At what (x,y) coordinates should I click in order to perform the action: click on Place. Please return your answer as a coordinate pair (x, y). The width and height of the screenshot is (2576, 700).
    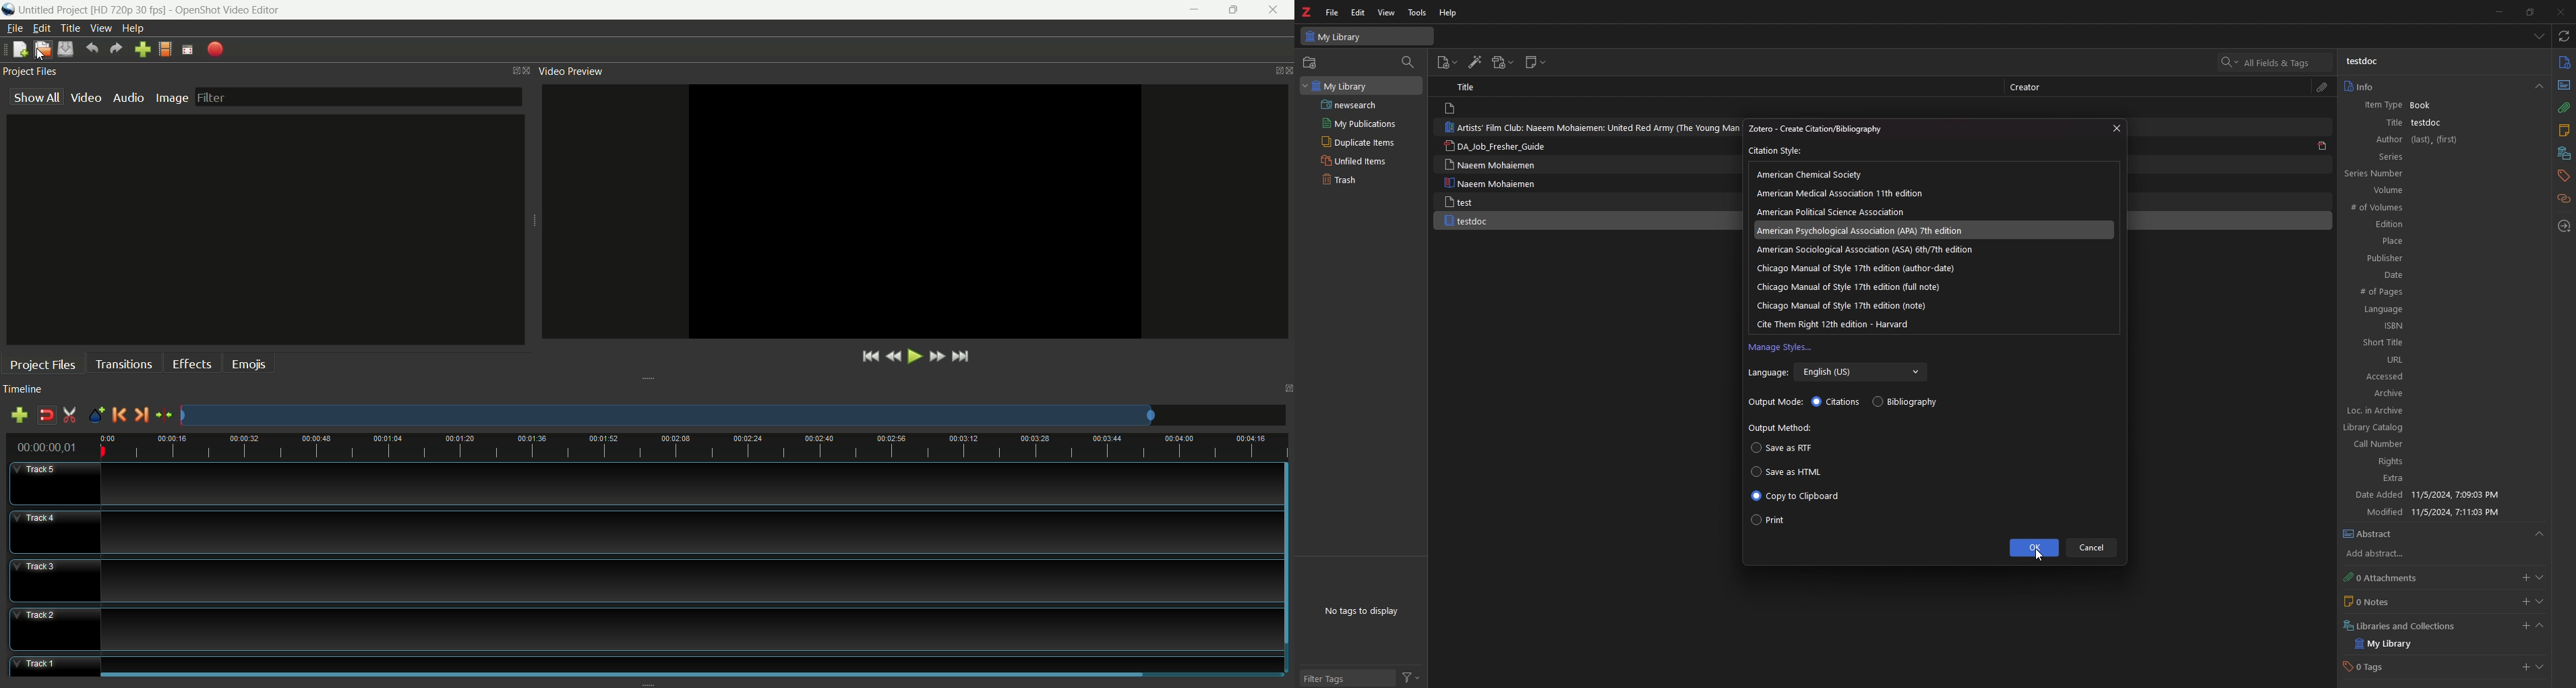
    Looking at the image, I should click on (2436, 240).